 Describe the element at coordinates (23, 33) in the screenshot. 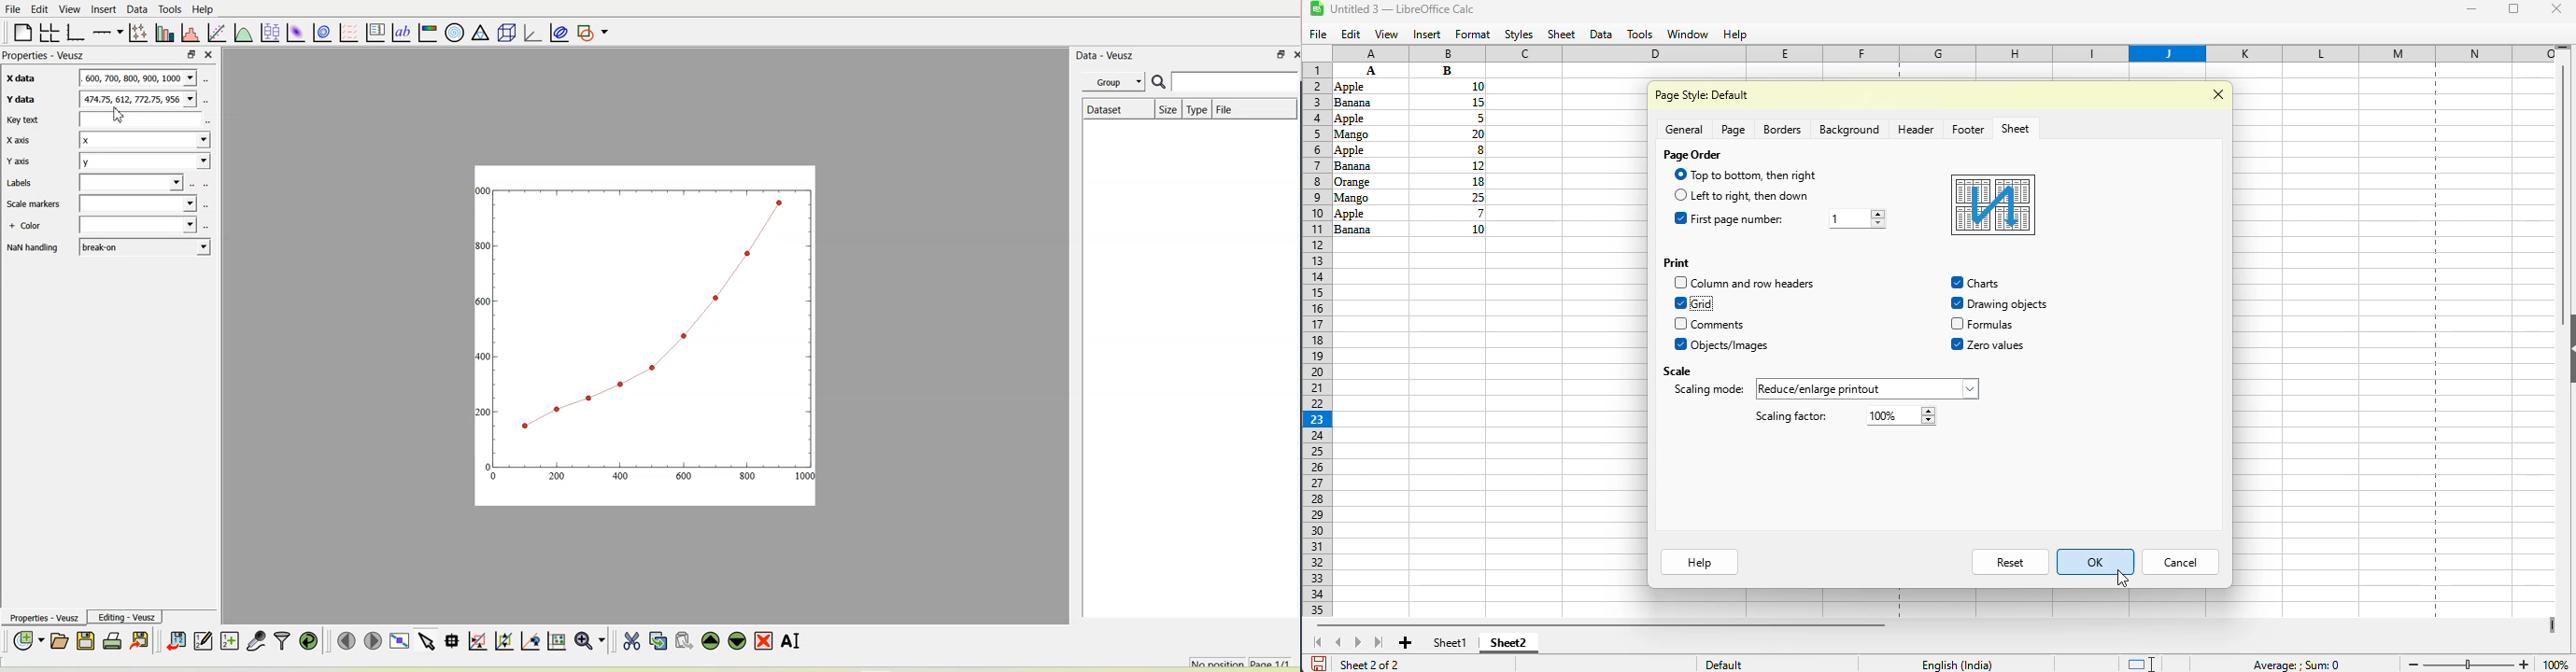

I see `Blank page` at that location.